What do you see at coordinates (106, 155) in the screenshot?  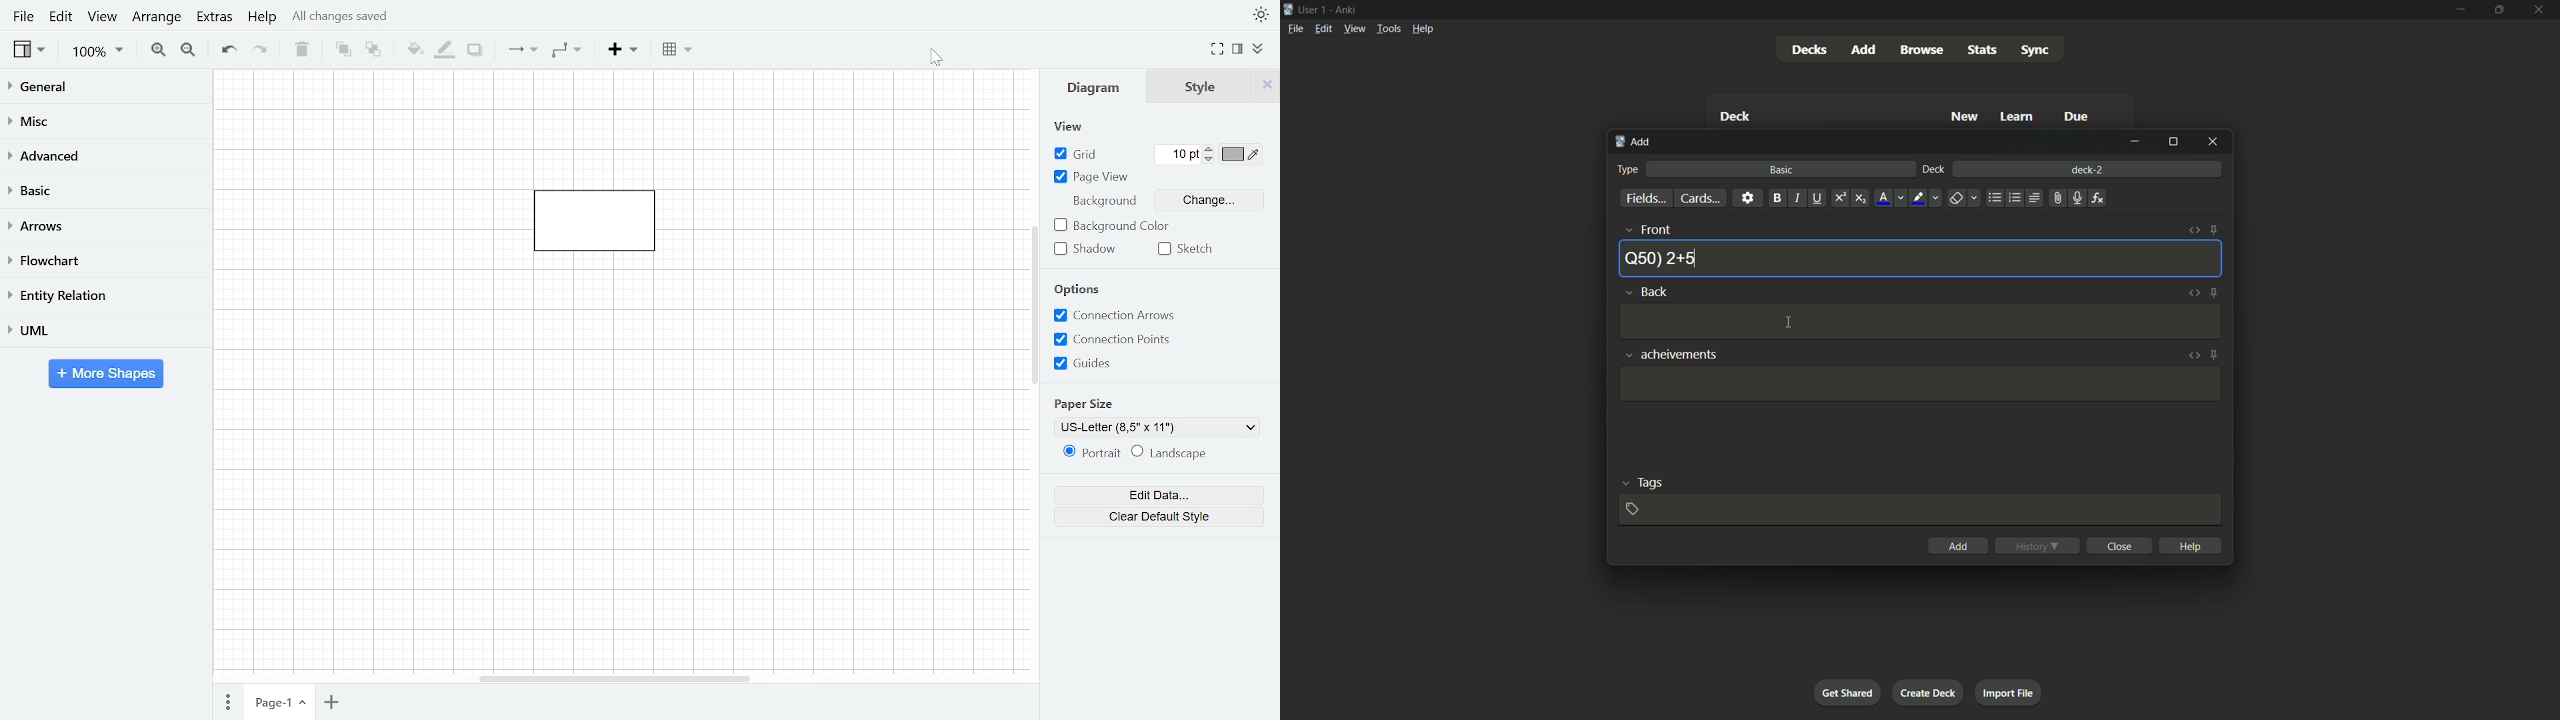 I see `Advanced` at bounding box center [106, 155].